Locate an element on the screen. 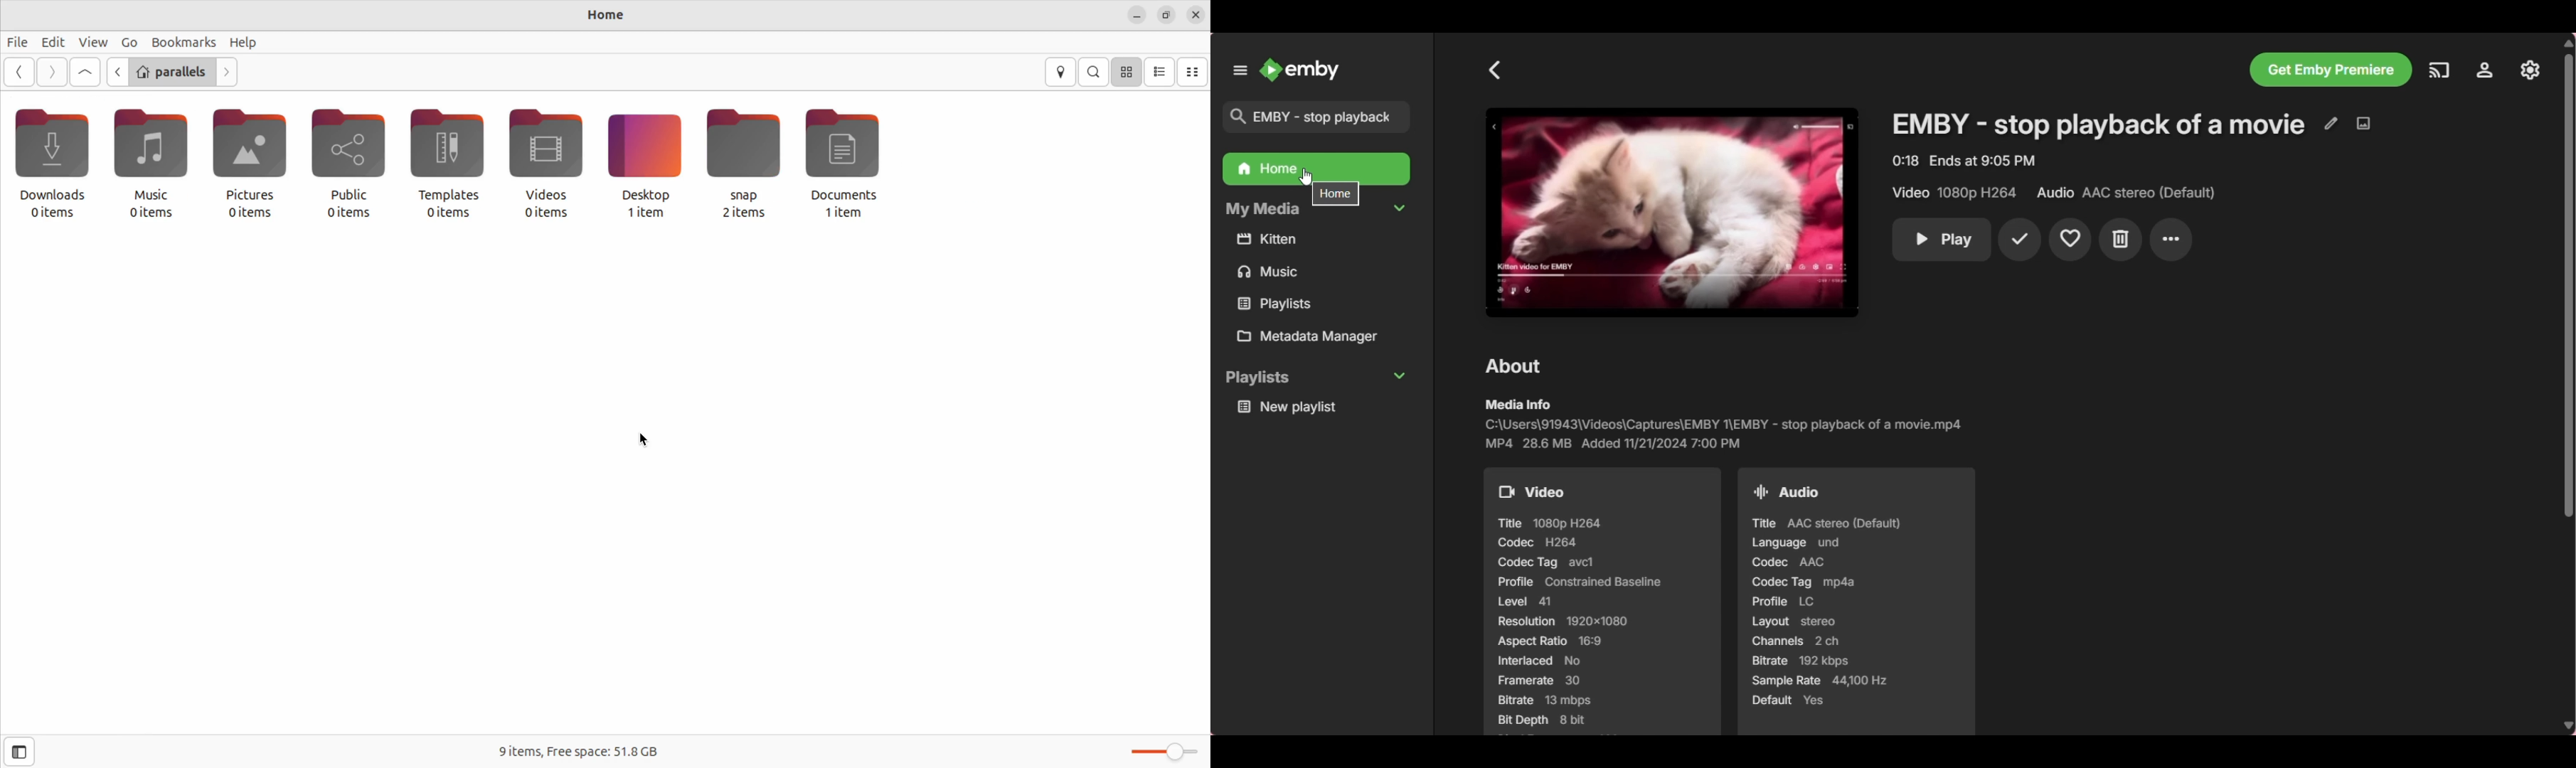  compact view is located at coordinates (1194, 72).